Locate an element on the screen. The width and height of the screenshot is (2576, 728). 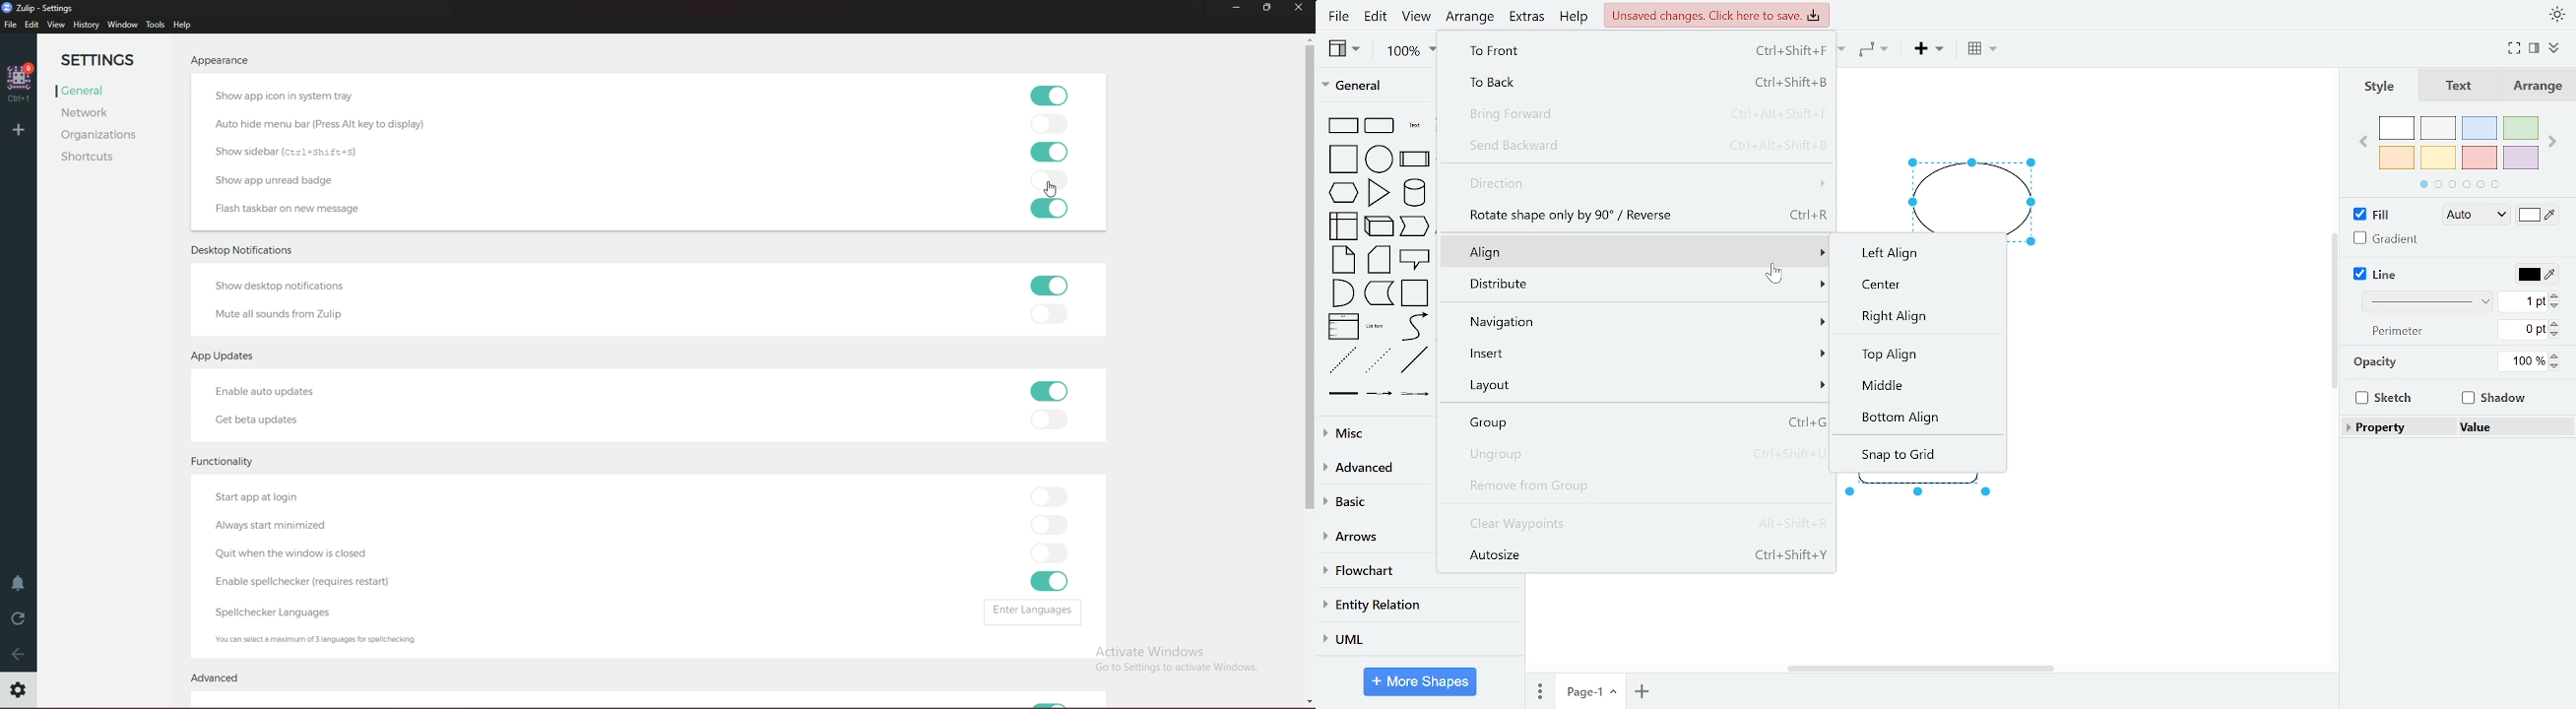
more shapes is located at coordinates (1422, 681).